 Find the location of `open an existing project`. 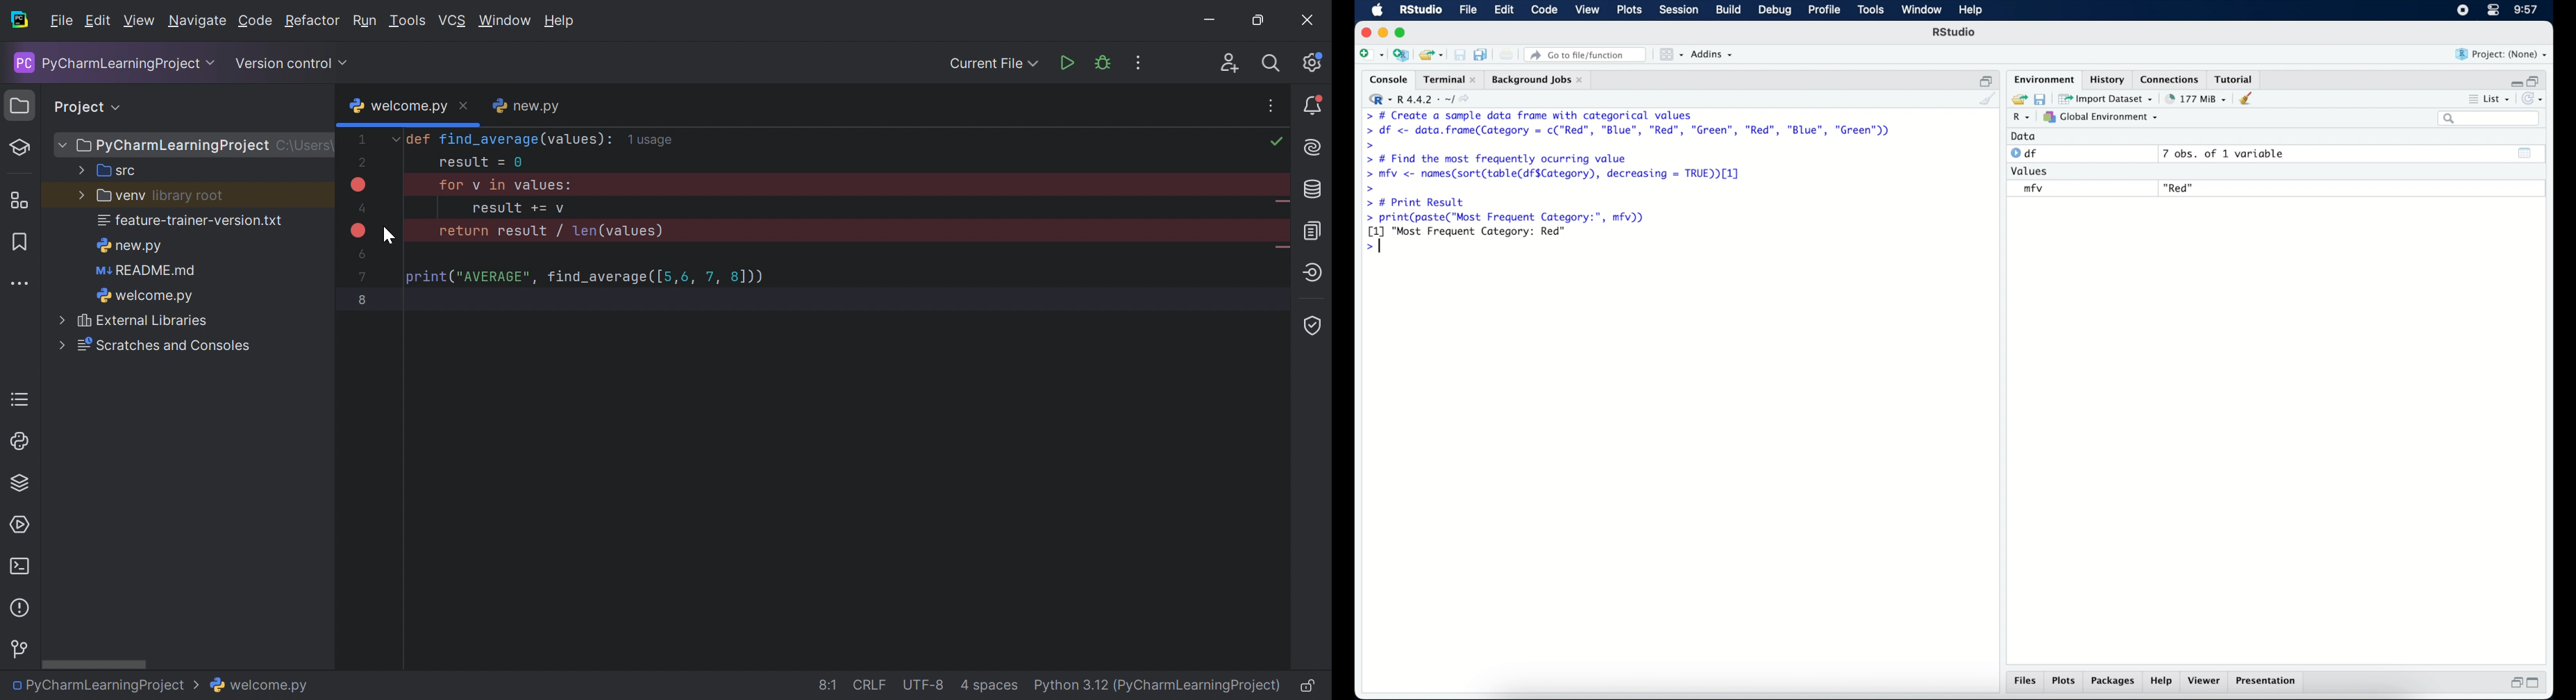

open an existing project is located at coordinates (1432, 55).